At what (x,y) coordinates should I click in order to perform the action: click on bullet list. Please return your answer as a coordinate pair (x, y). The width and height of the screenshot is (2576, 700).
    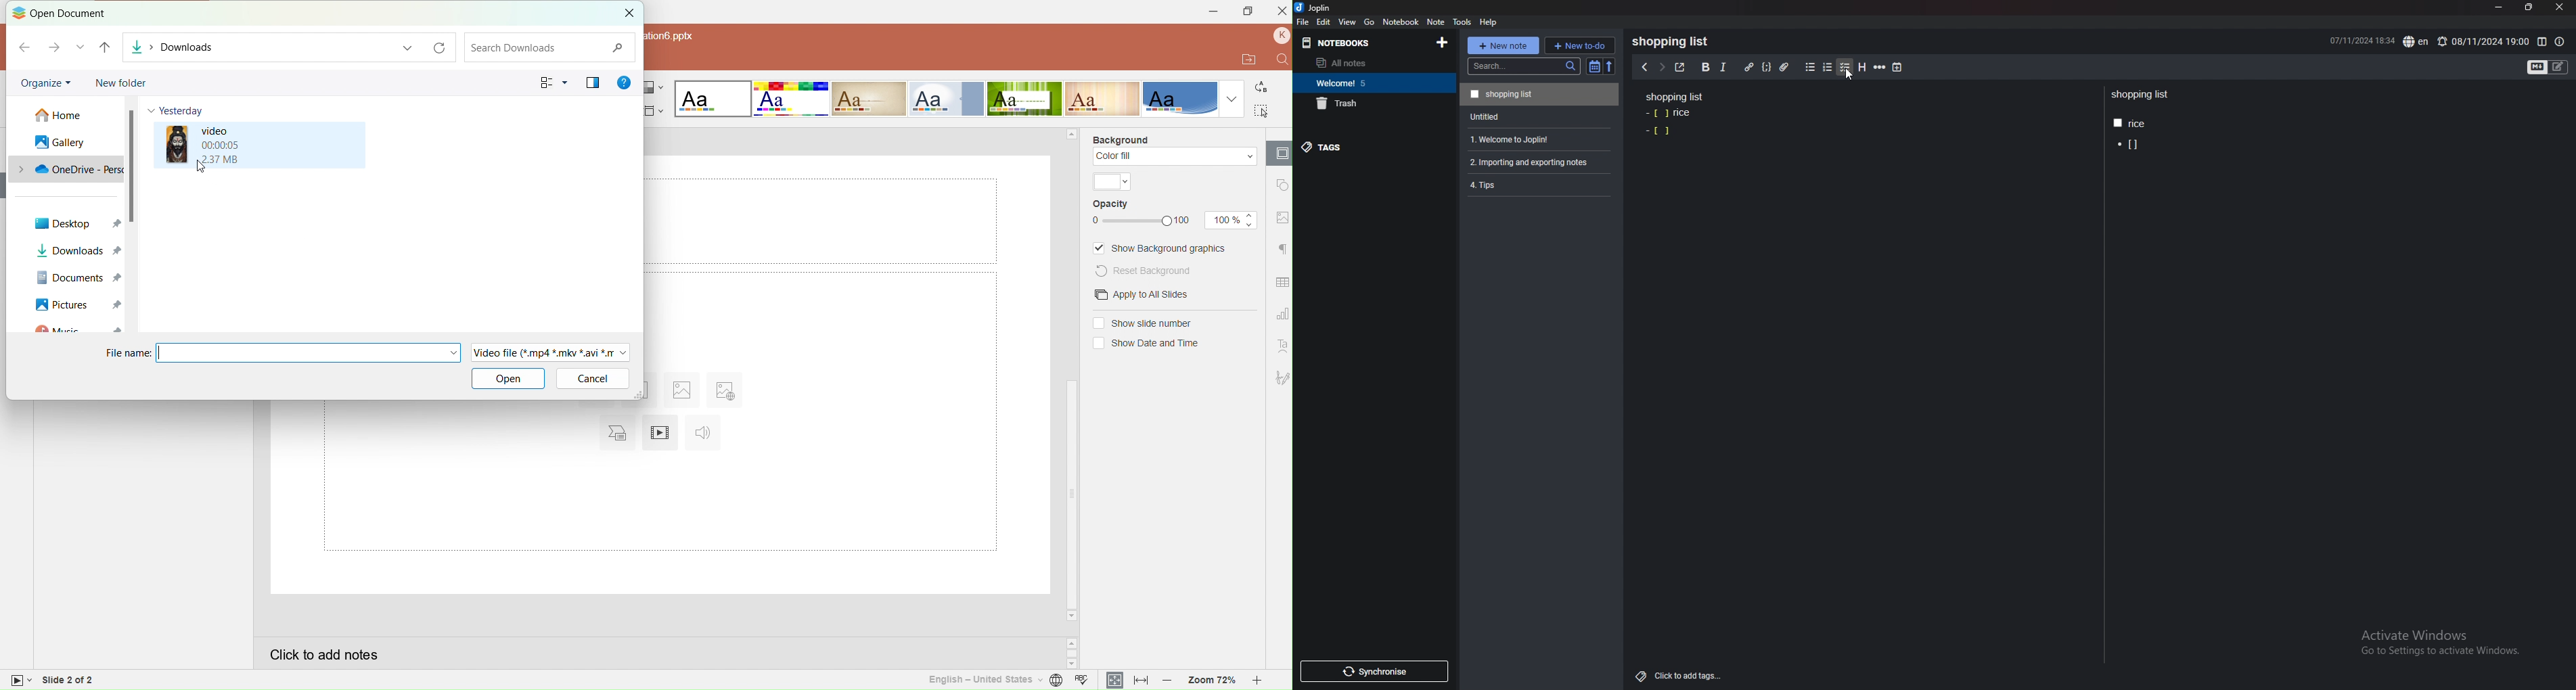
    Looking at the image, I should click on (1810, 68).